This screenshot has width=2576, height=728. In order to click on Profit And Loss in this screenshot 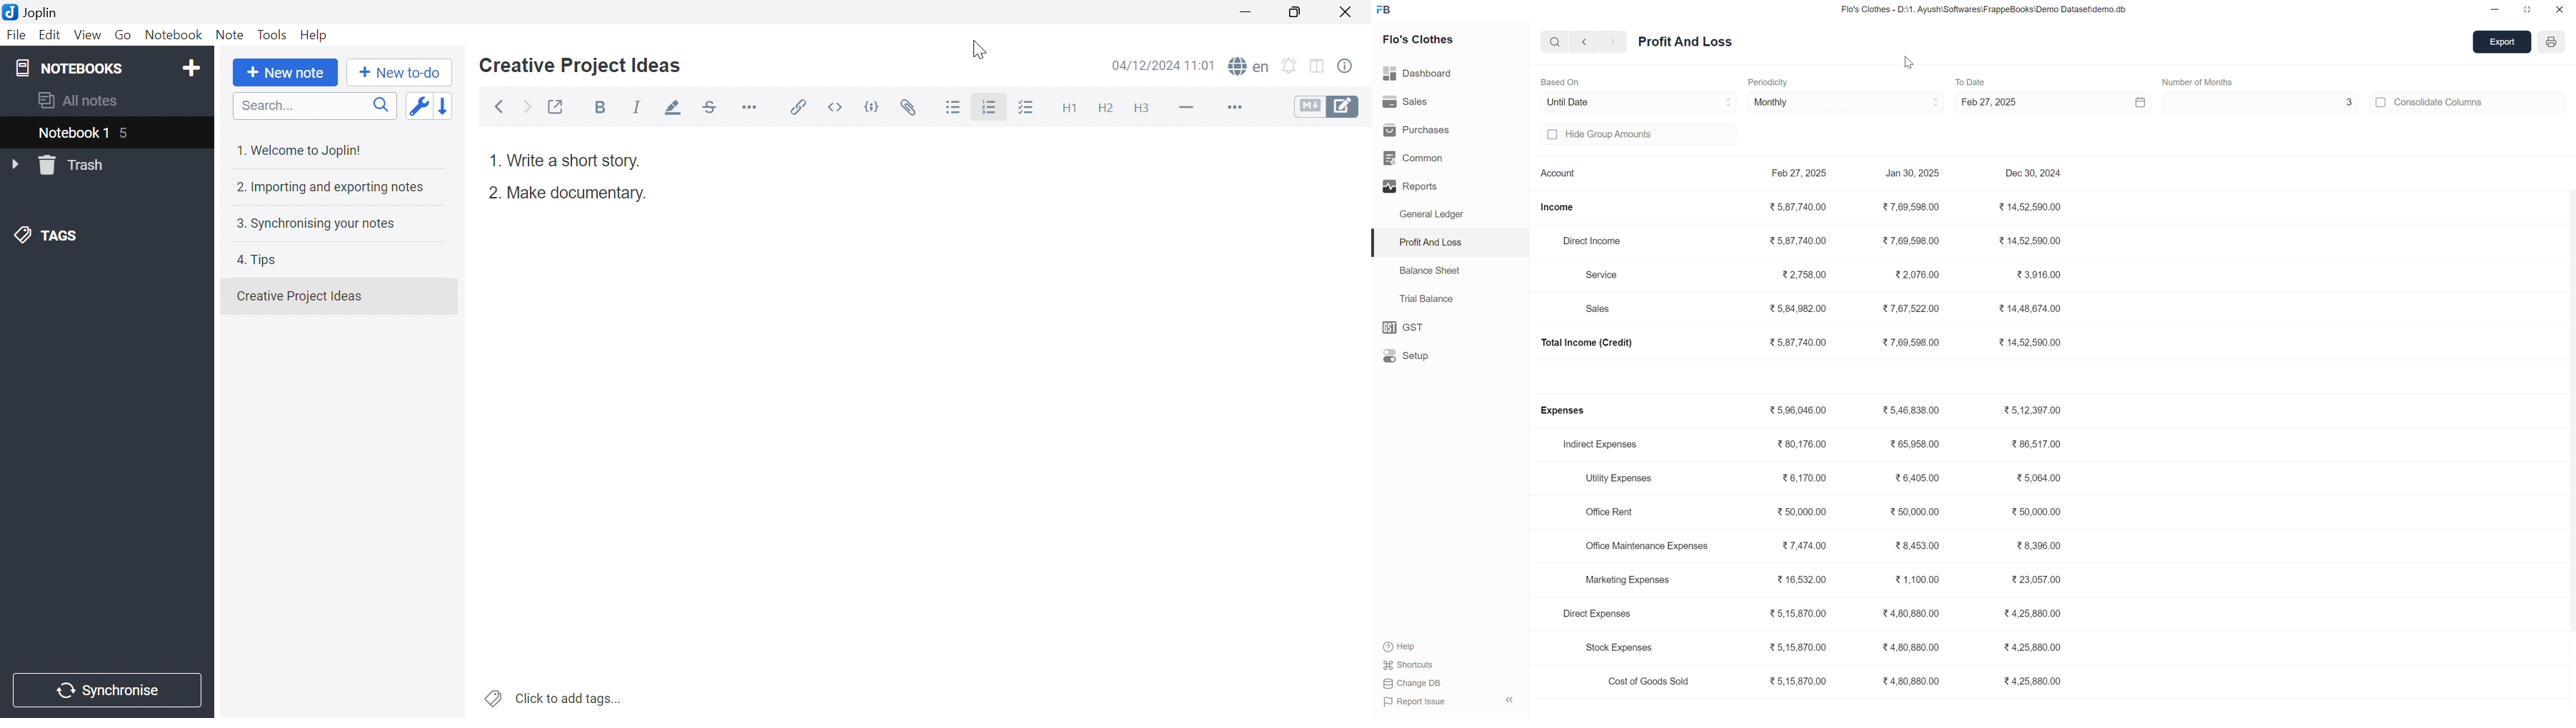, I will do `click(1428, 241)`.